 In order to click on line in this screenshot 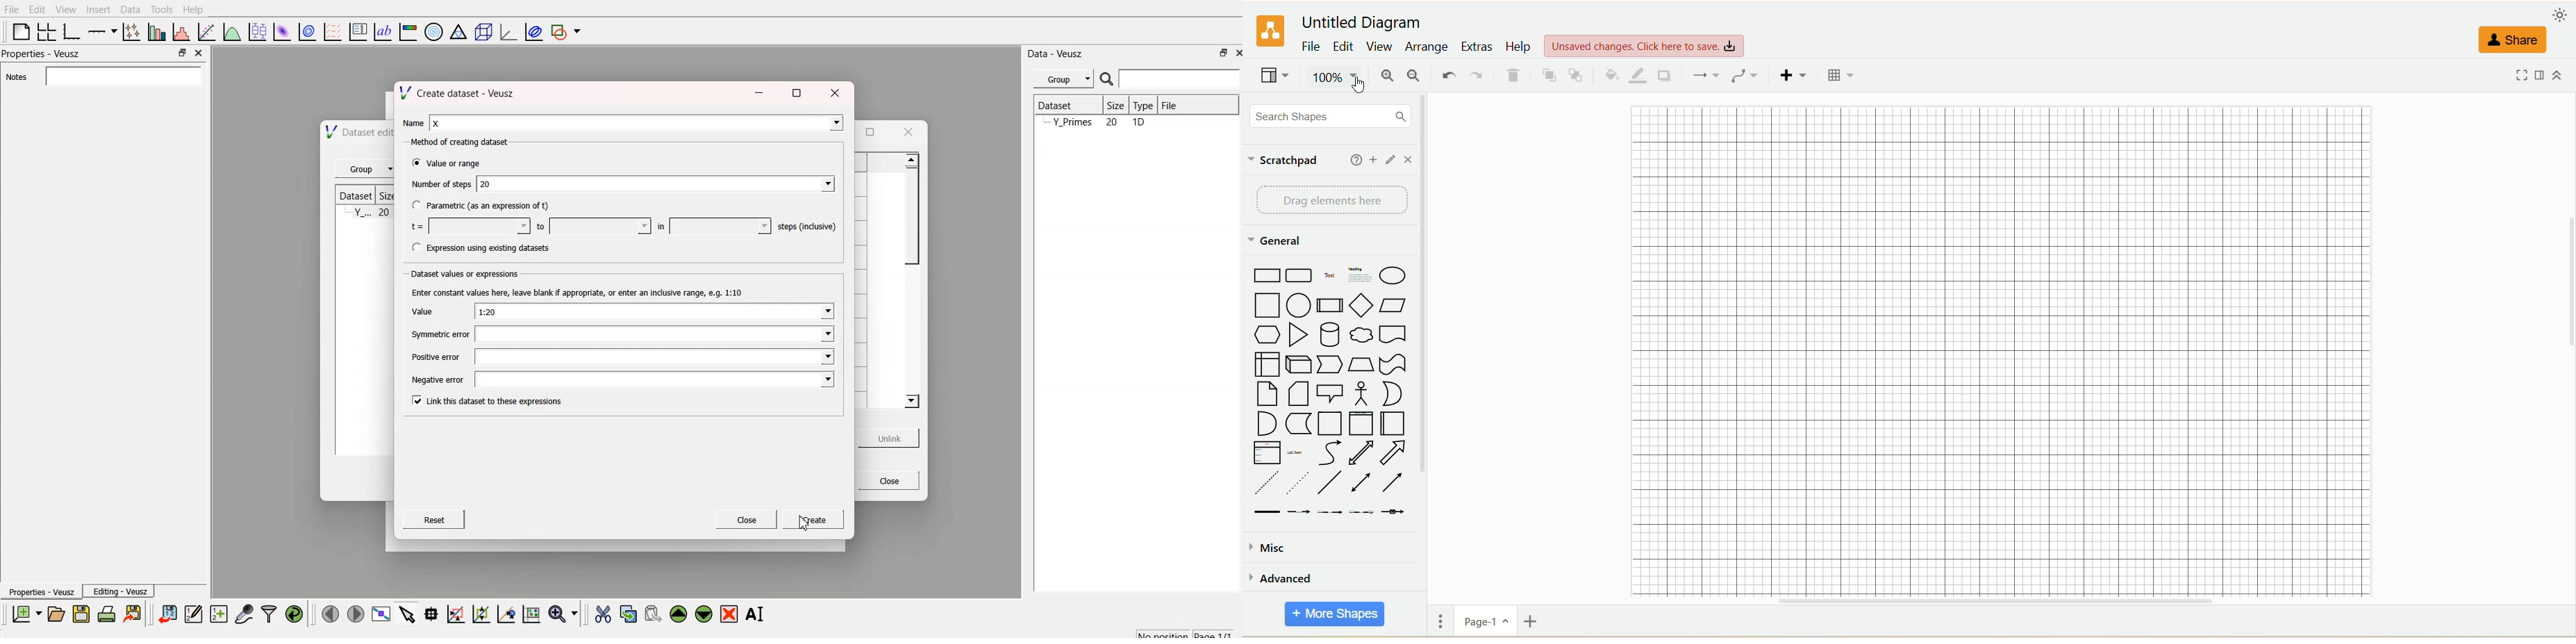, I will do `click(1329, 482)`.